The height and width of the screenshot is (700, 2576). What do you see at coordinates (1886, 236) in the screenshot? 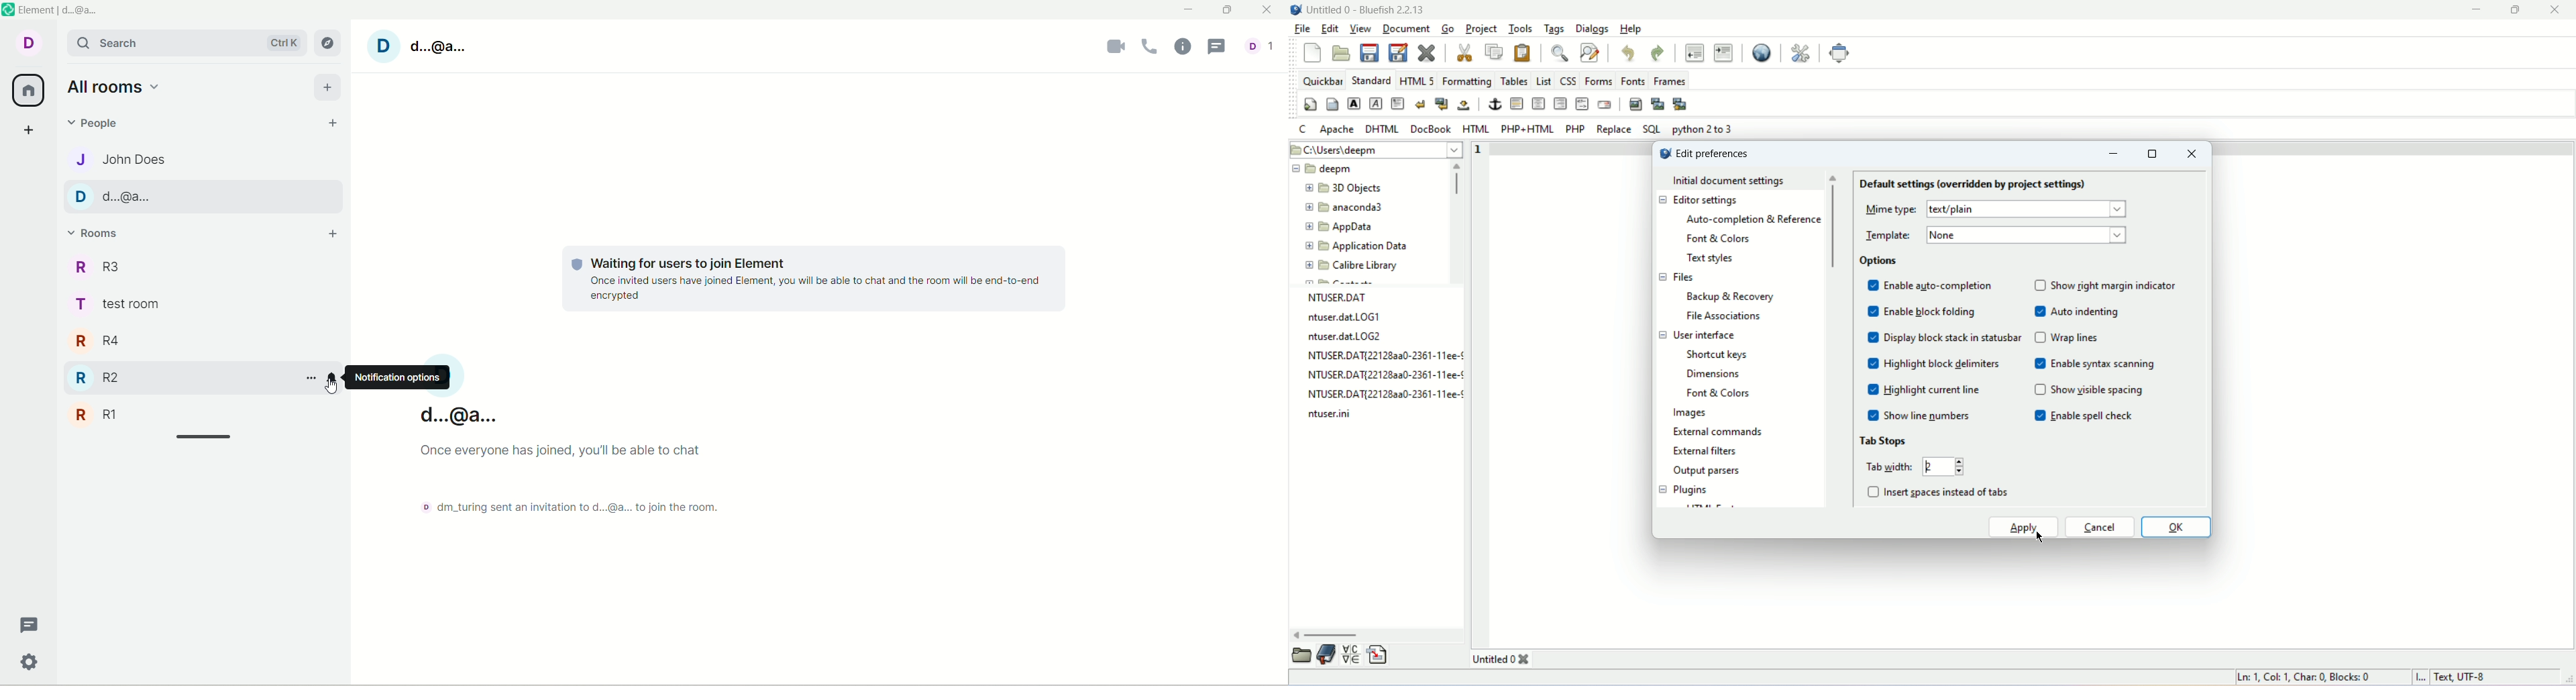
I see `template` at bounding box center [1886, 236].